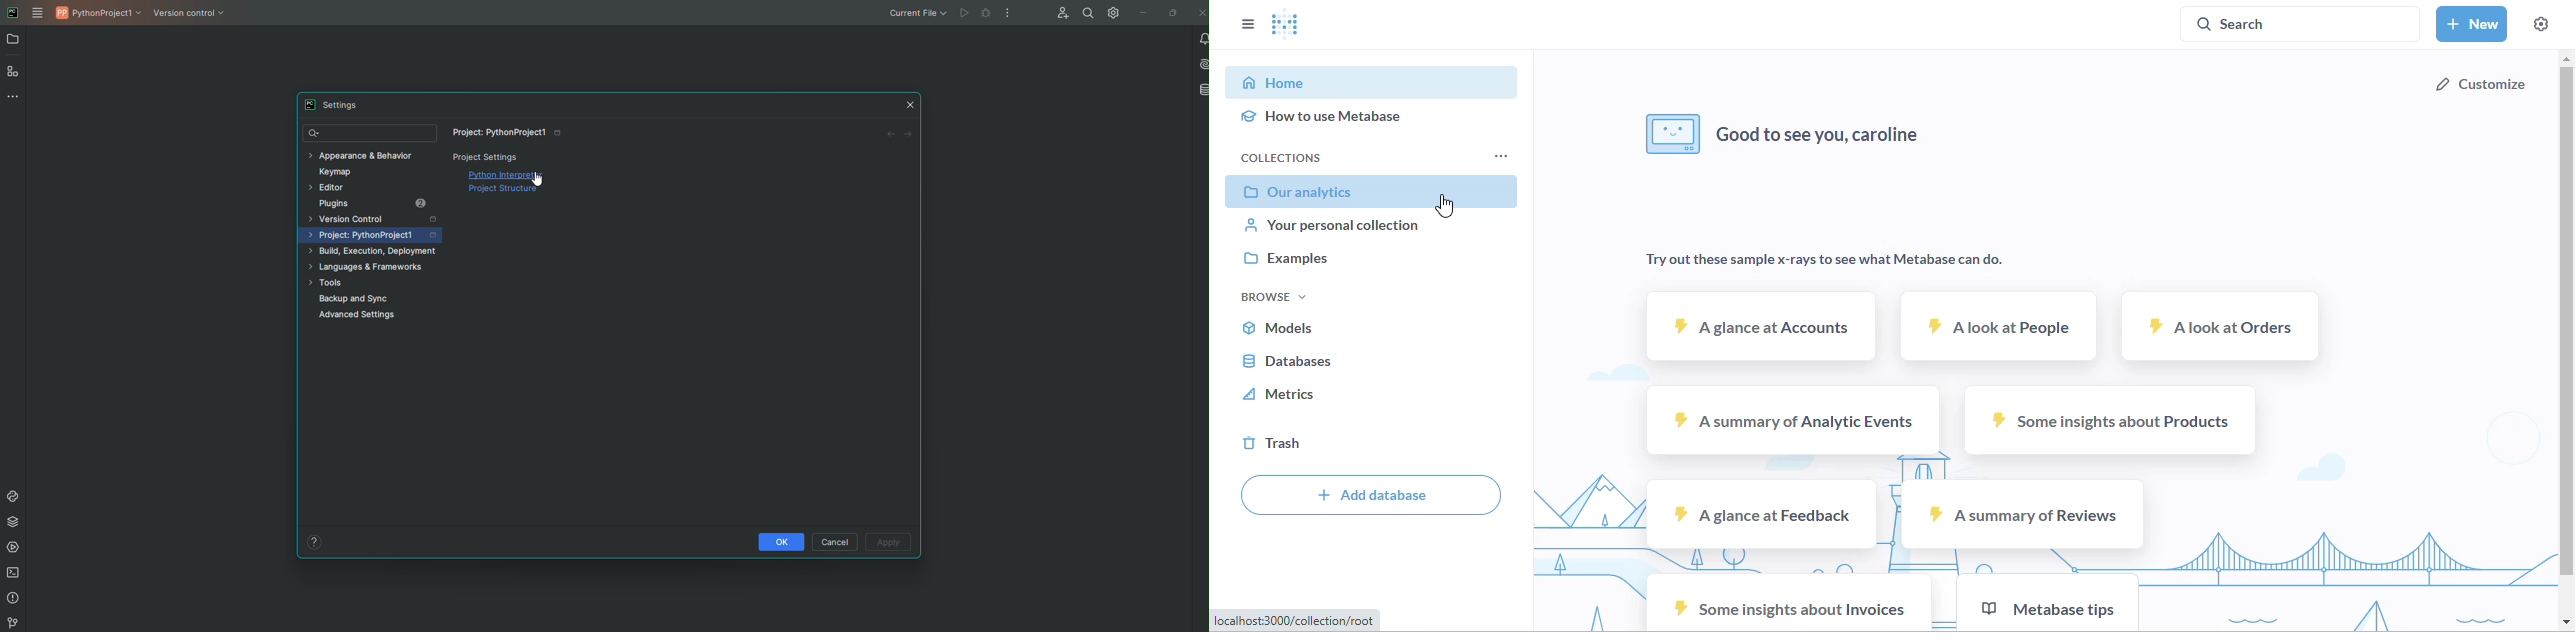  What do you see at coordinates (1173, 13) in the screenshot?
I see `Restore` at bounding box center [1173, 13].